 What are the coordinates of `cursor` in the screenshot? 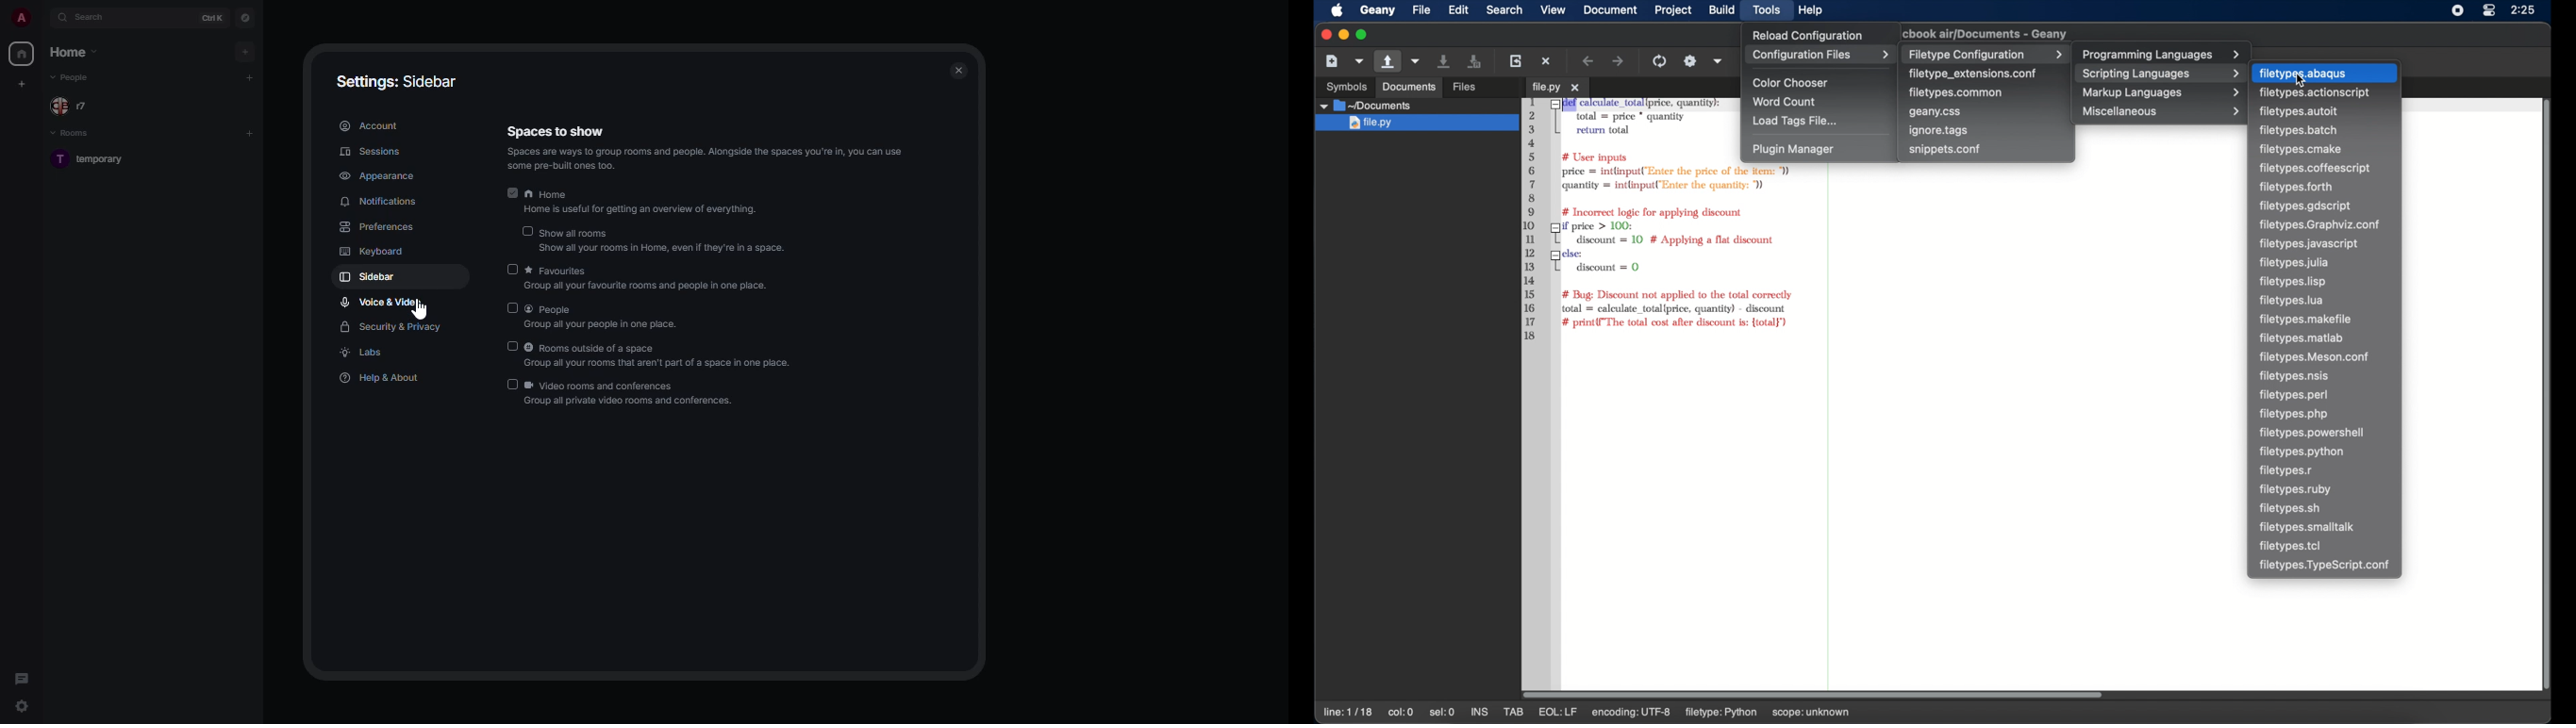 It's located at (421, 312).